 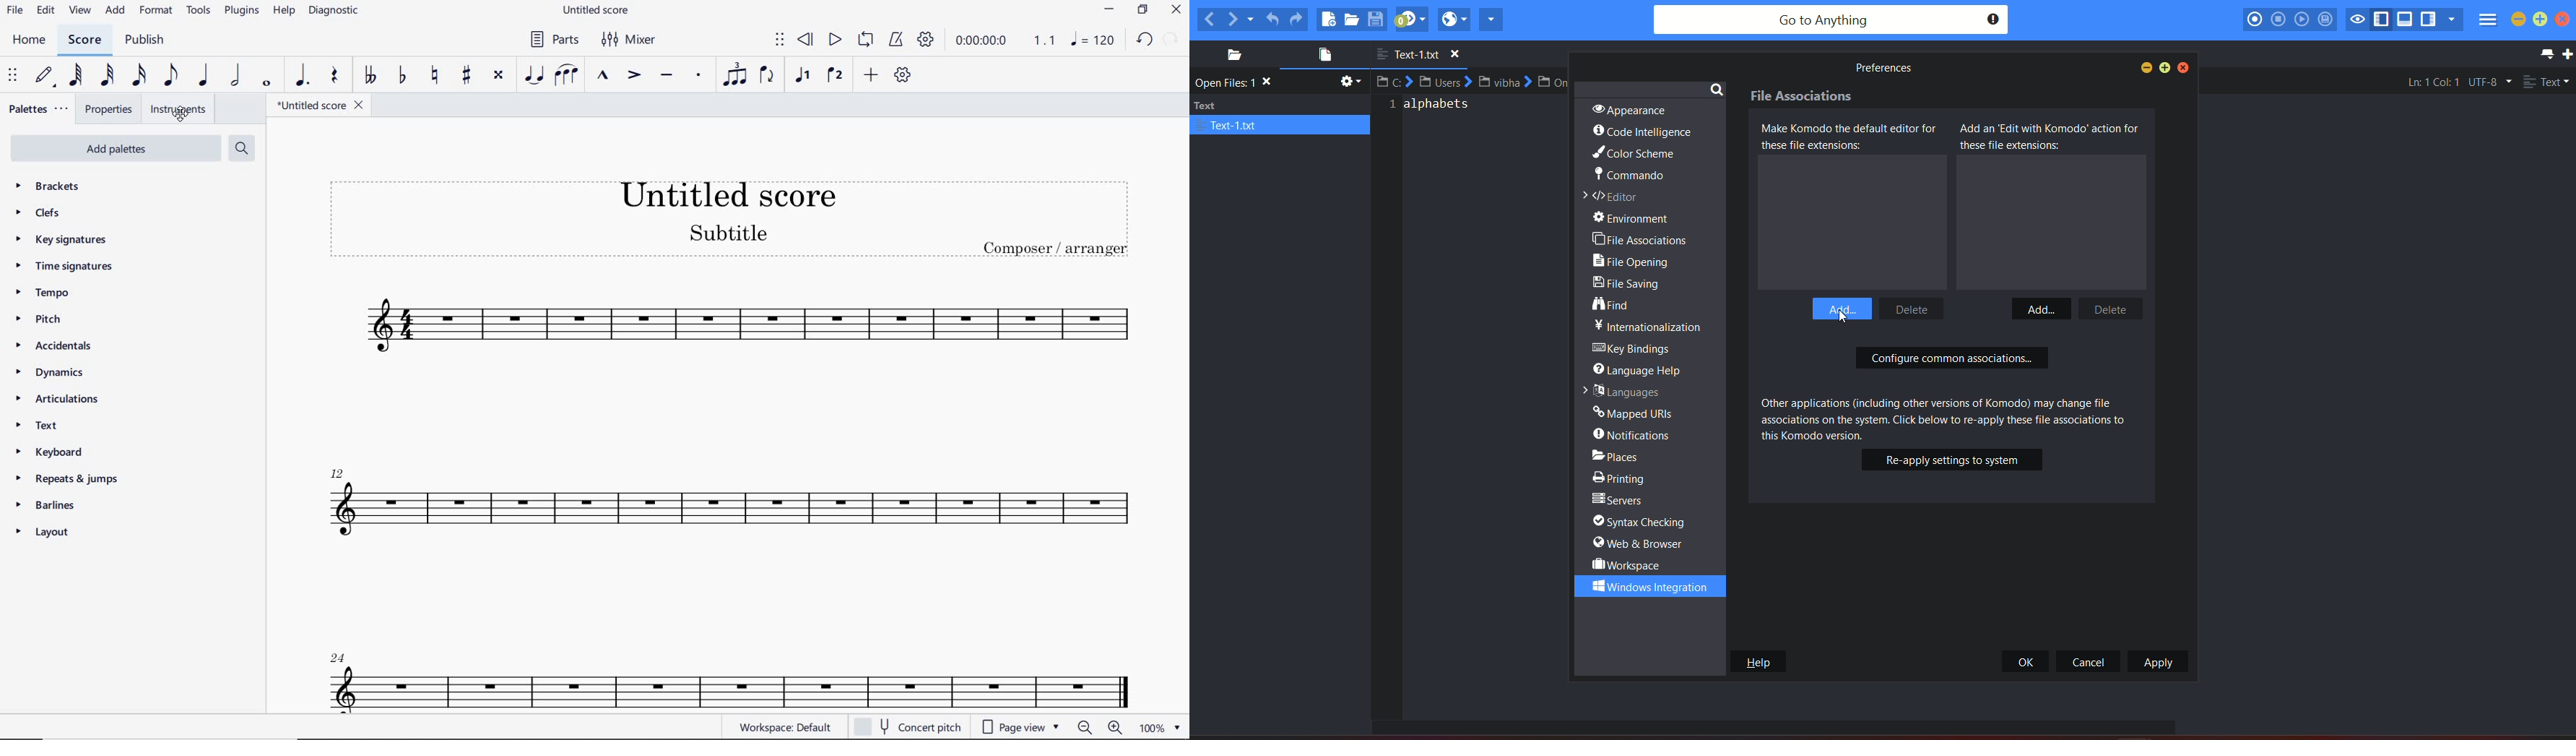 I want to click on MARCATO, so click(x=603, y=76).